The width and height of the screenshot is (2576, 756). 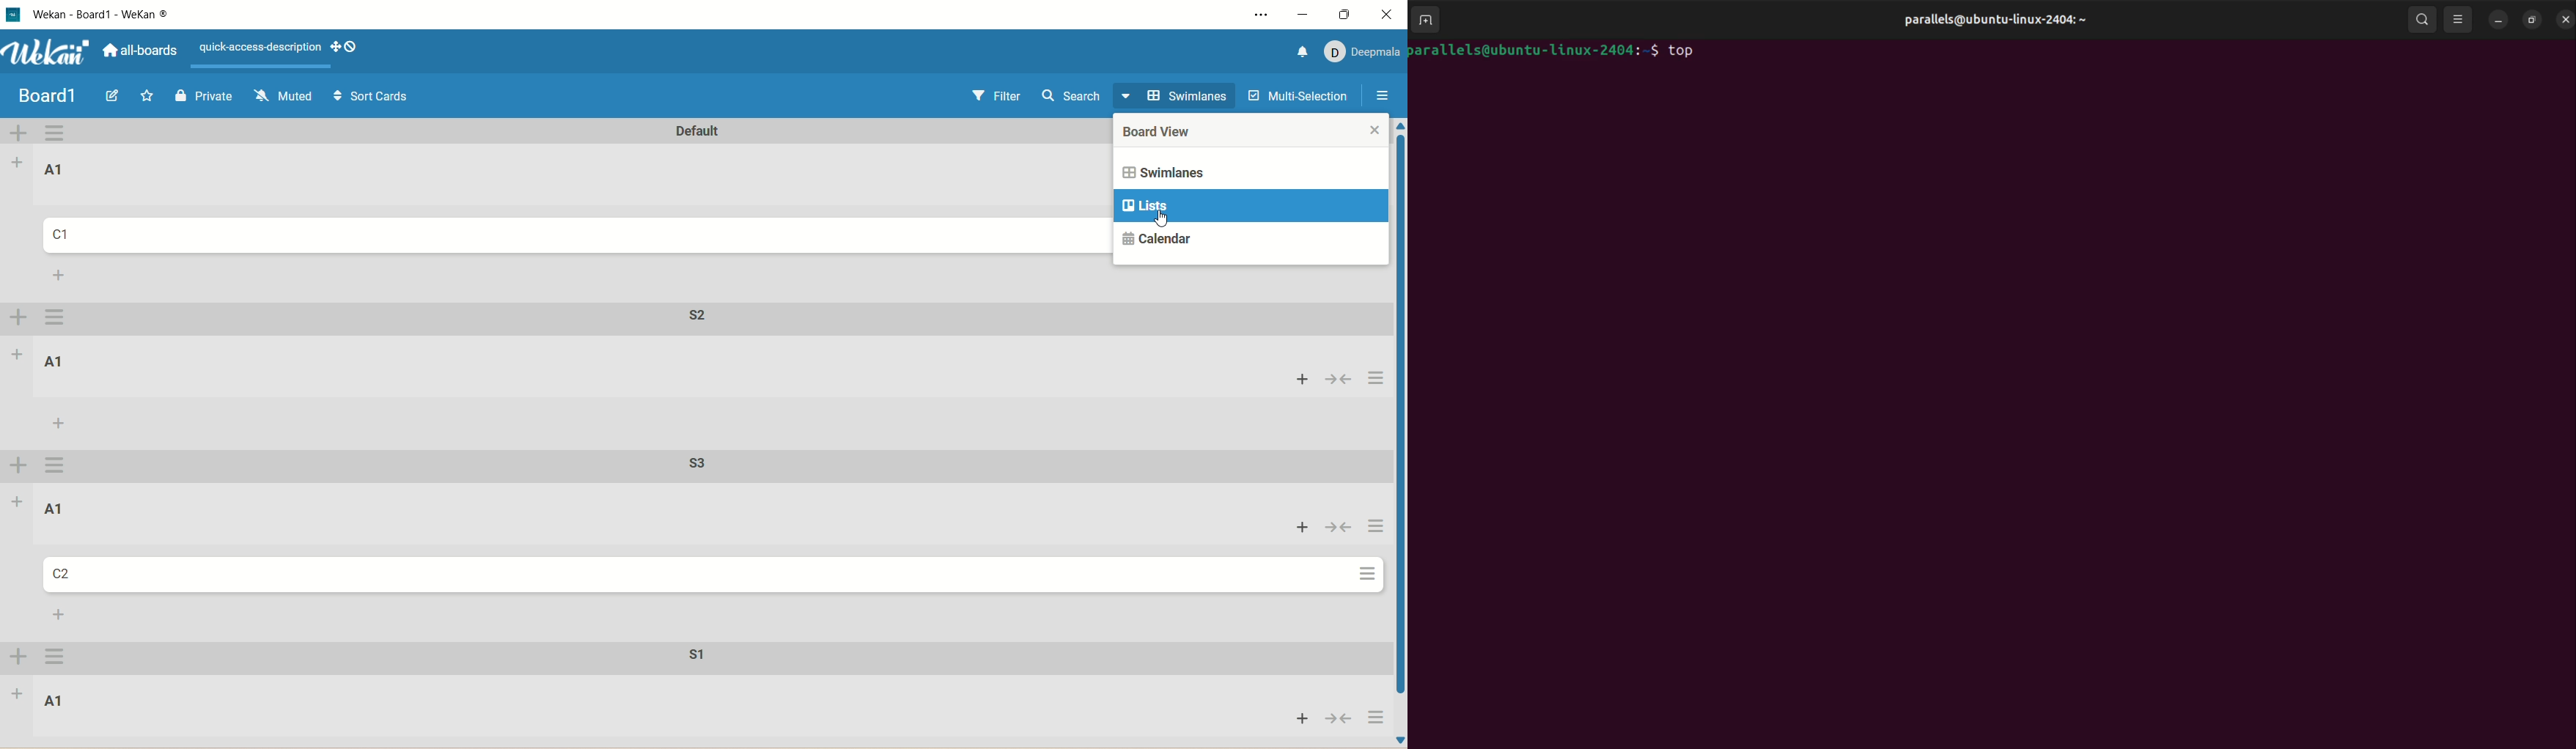 I want to click on wekan, so click(x=49, y=54).